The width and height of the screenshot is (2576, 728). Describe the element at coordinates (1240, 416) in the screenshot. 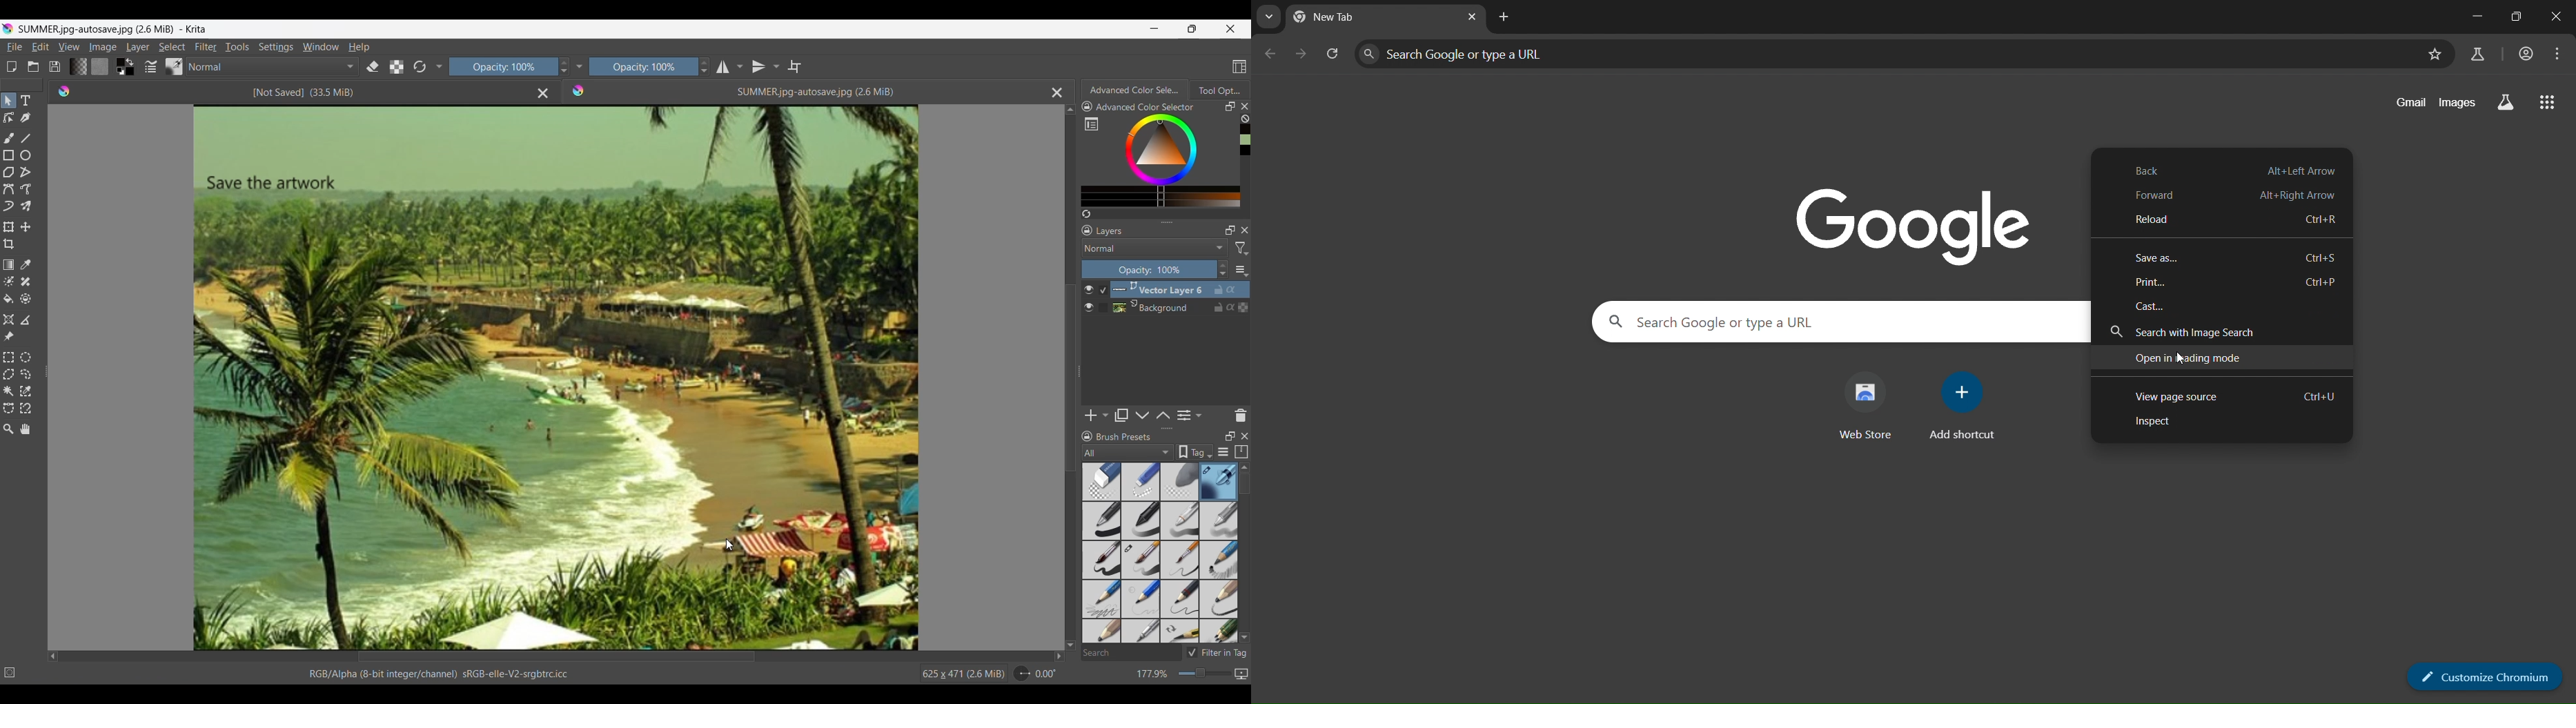

I see `Delete layer or mask` at that location.